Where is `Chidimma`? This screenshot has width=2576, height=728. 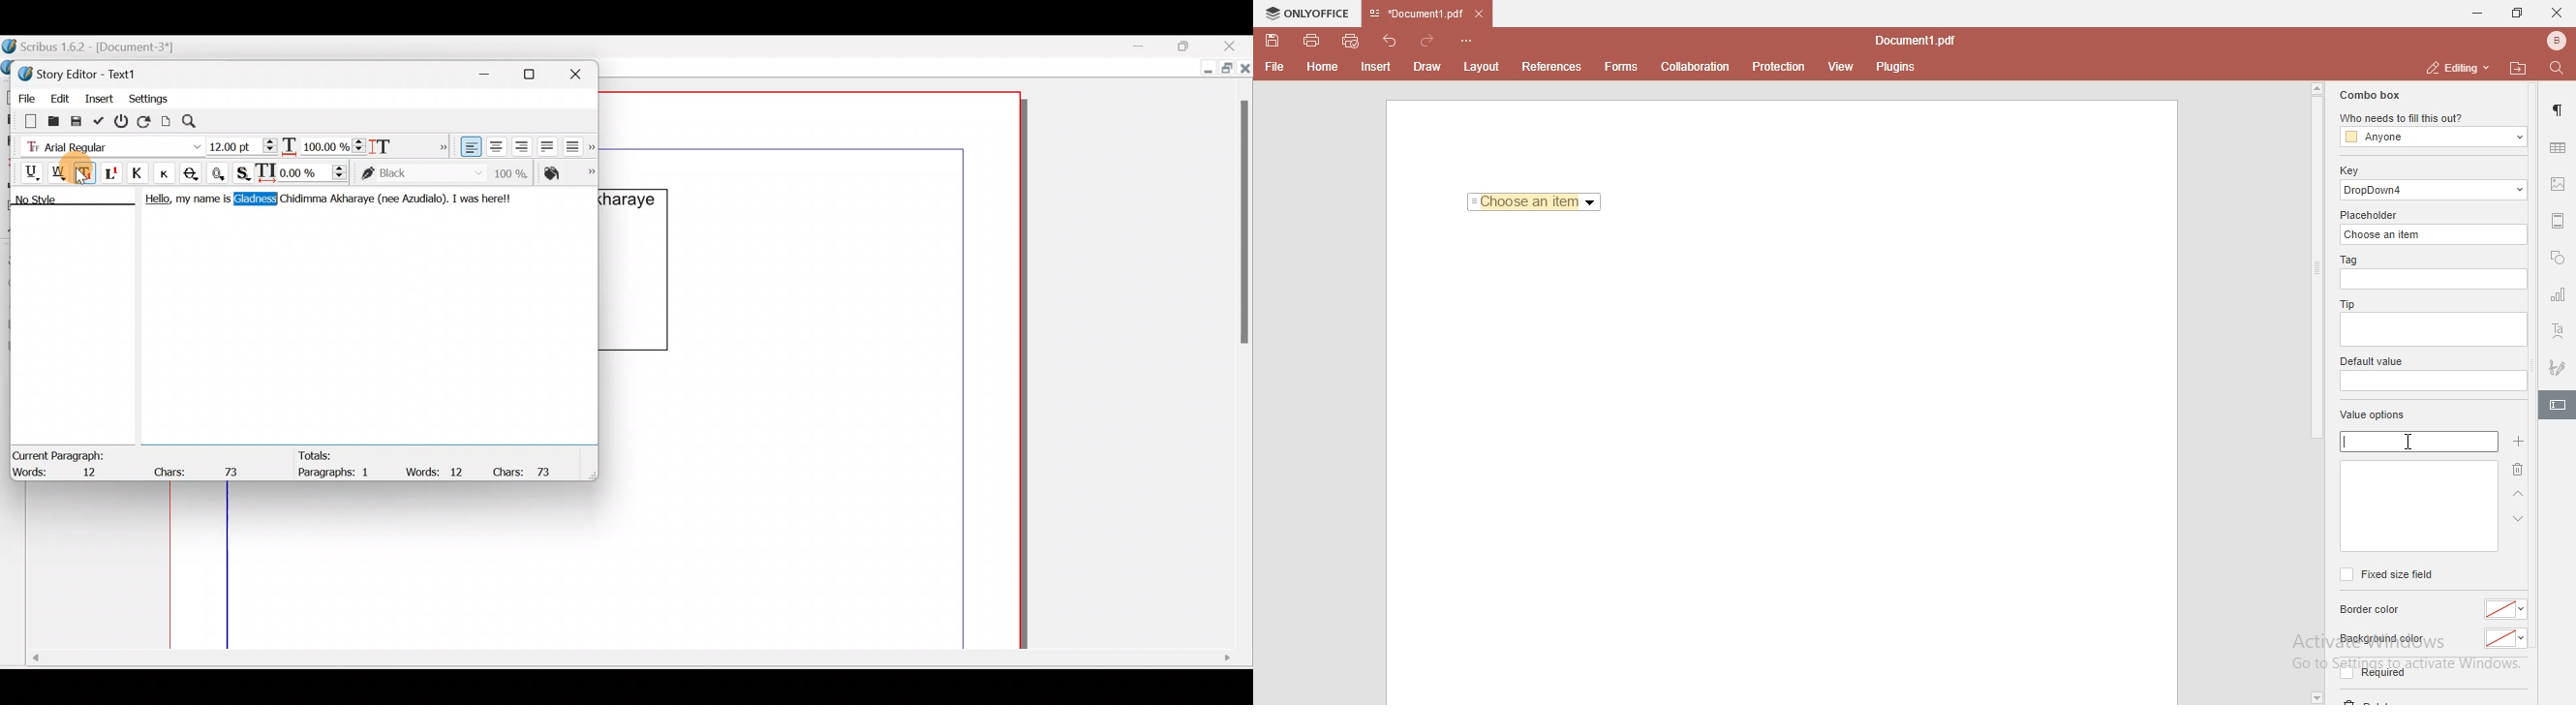
Chidimma is located at coordinates (302, 201).